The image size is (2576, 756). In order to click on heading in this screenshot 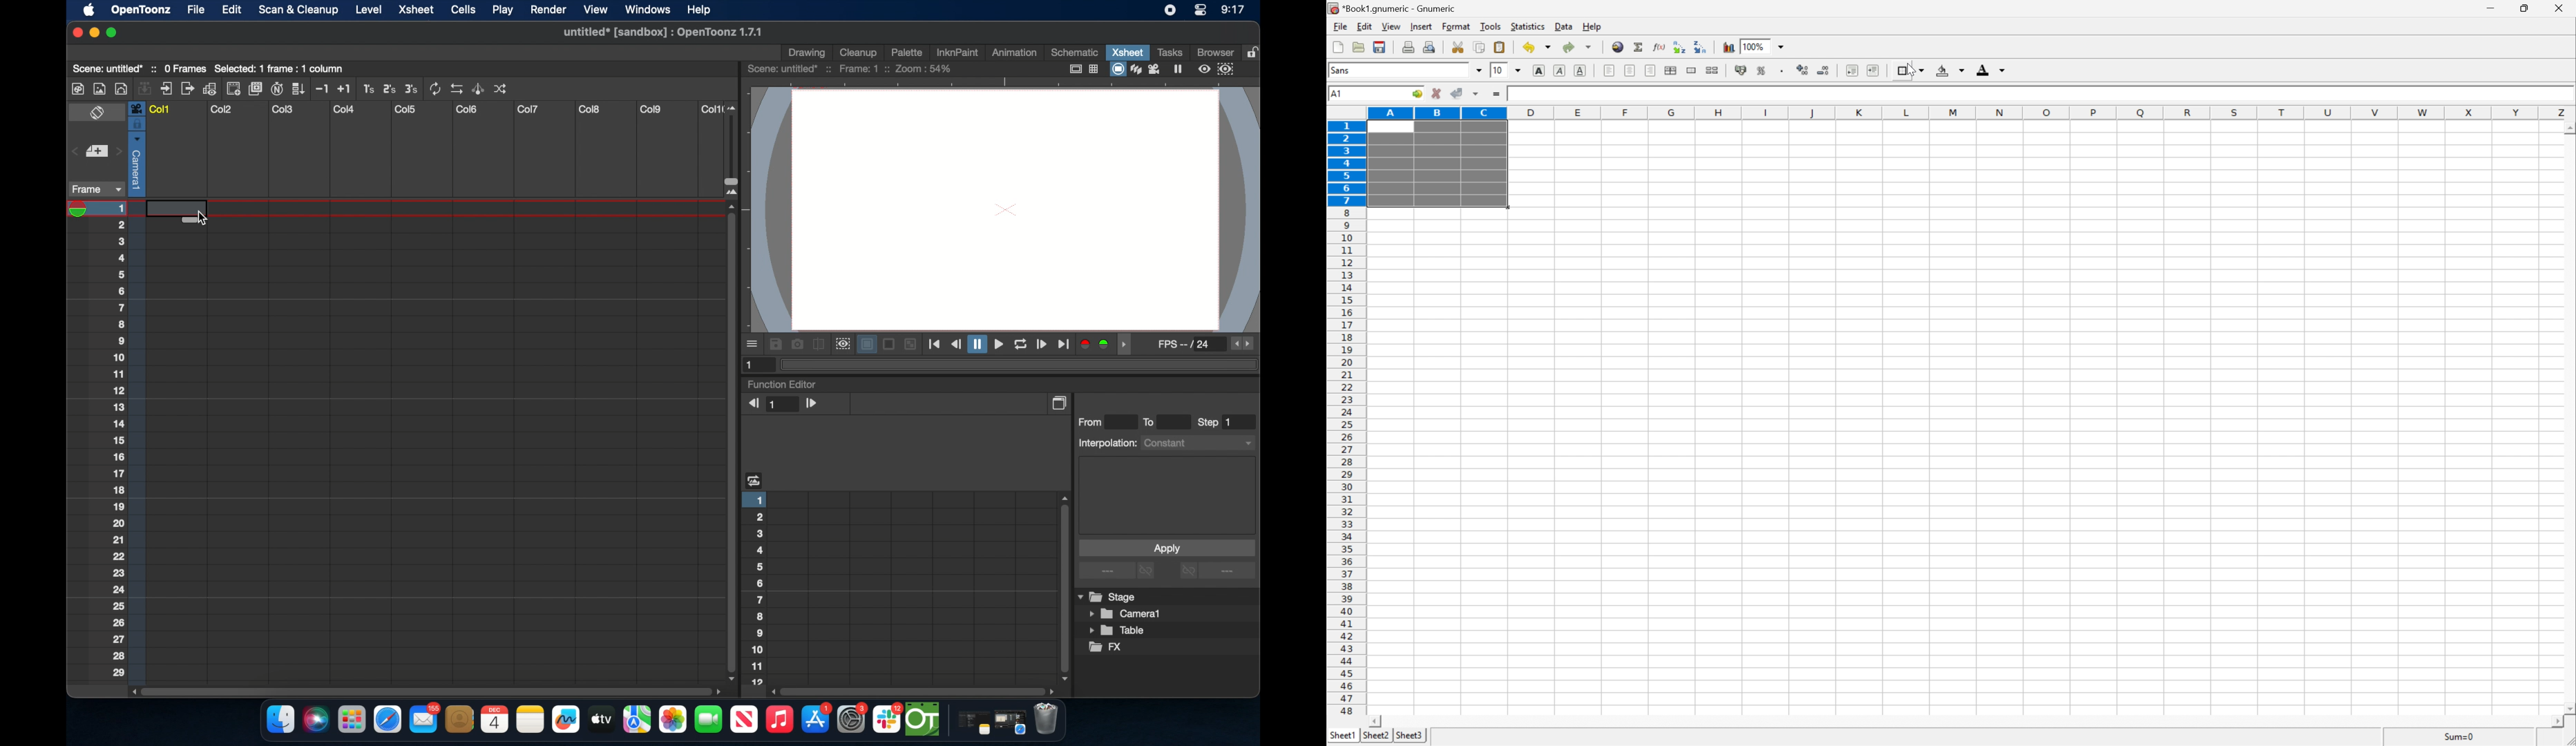, I will do `click(754, 479)`.